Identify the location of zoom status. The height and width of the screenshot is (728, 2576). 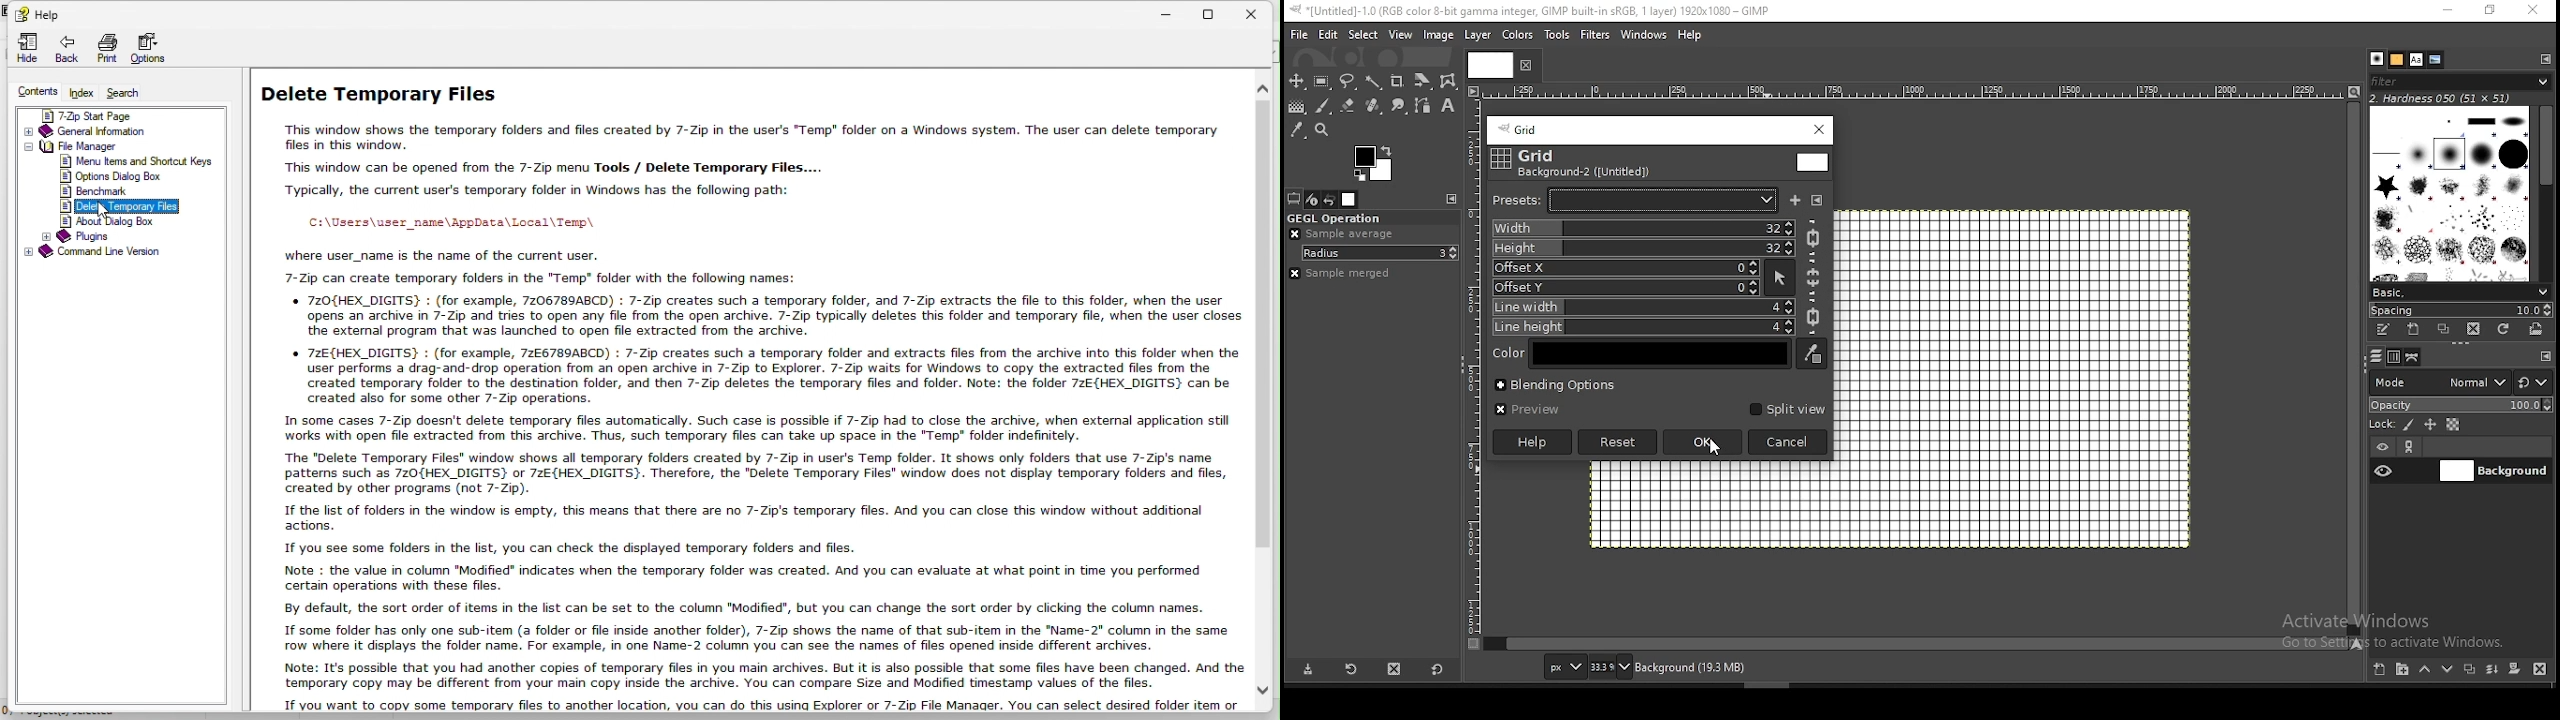
(1611, 667).